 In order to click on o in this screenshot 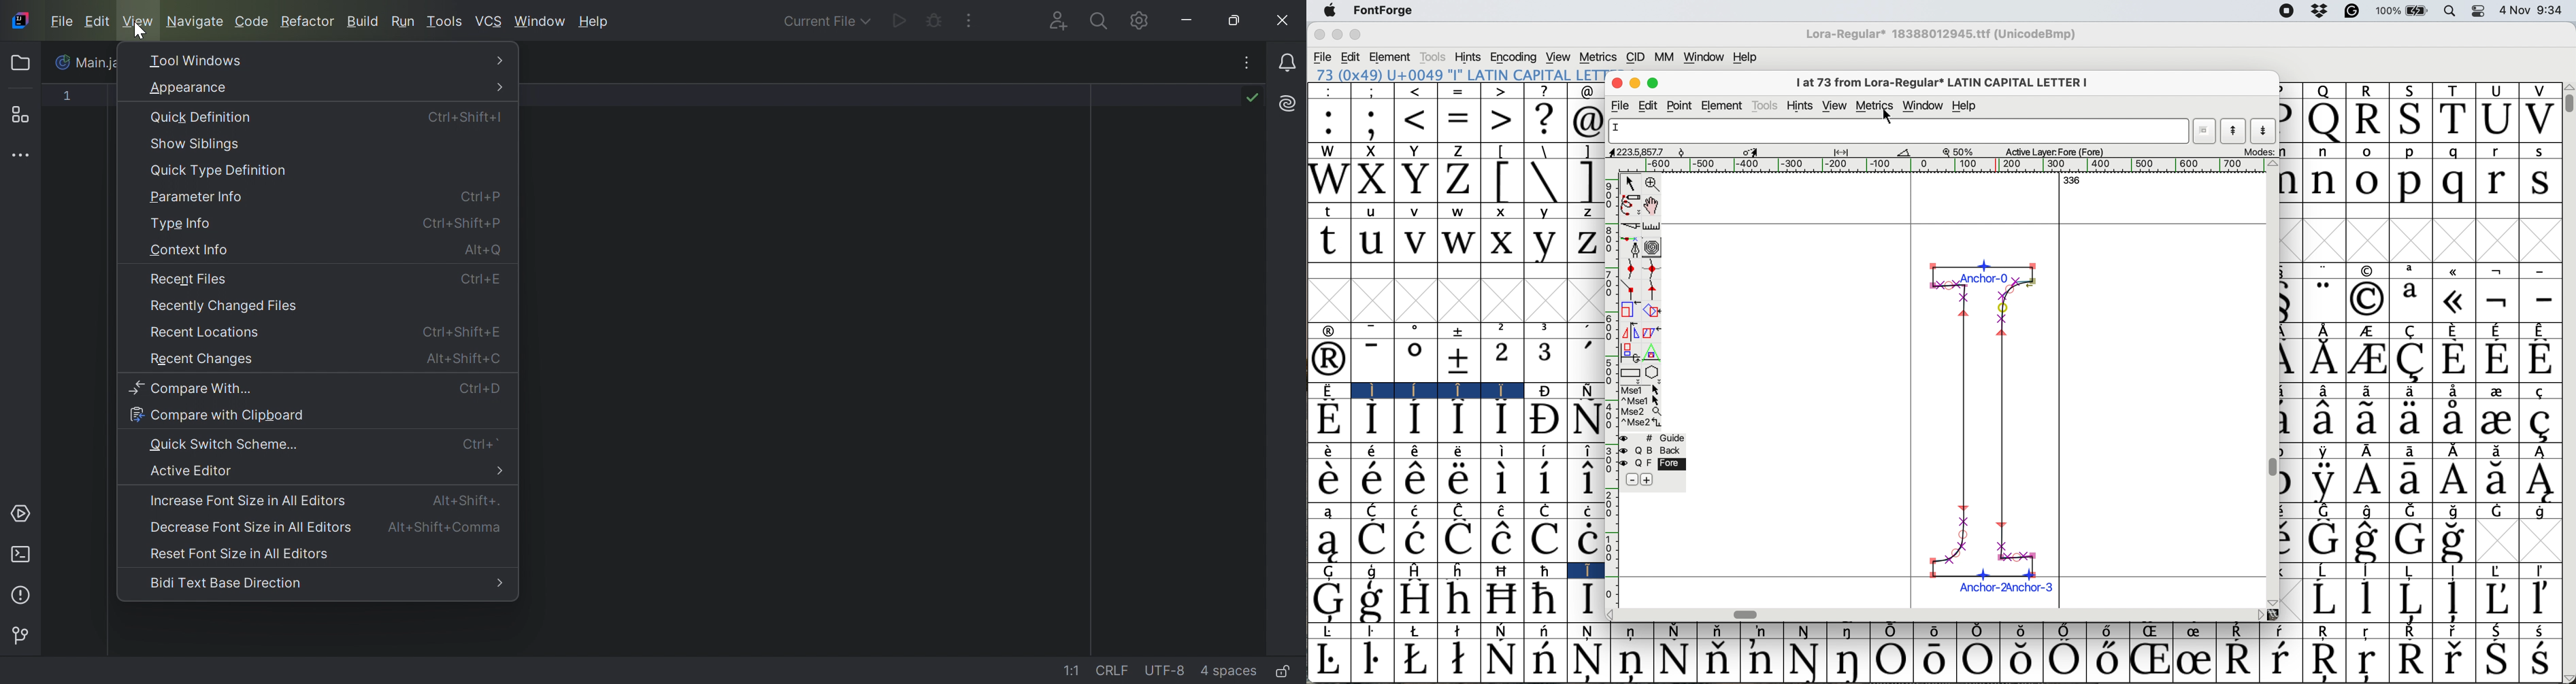, I will do `click(1416, 331)`.